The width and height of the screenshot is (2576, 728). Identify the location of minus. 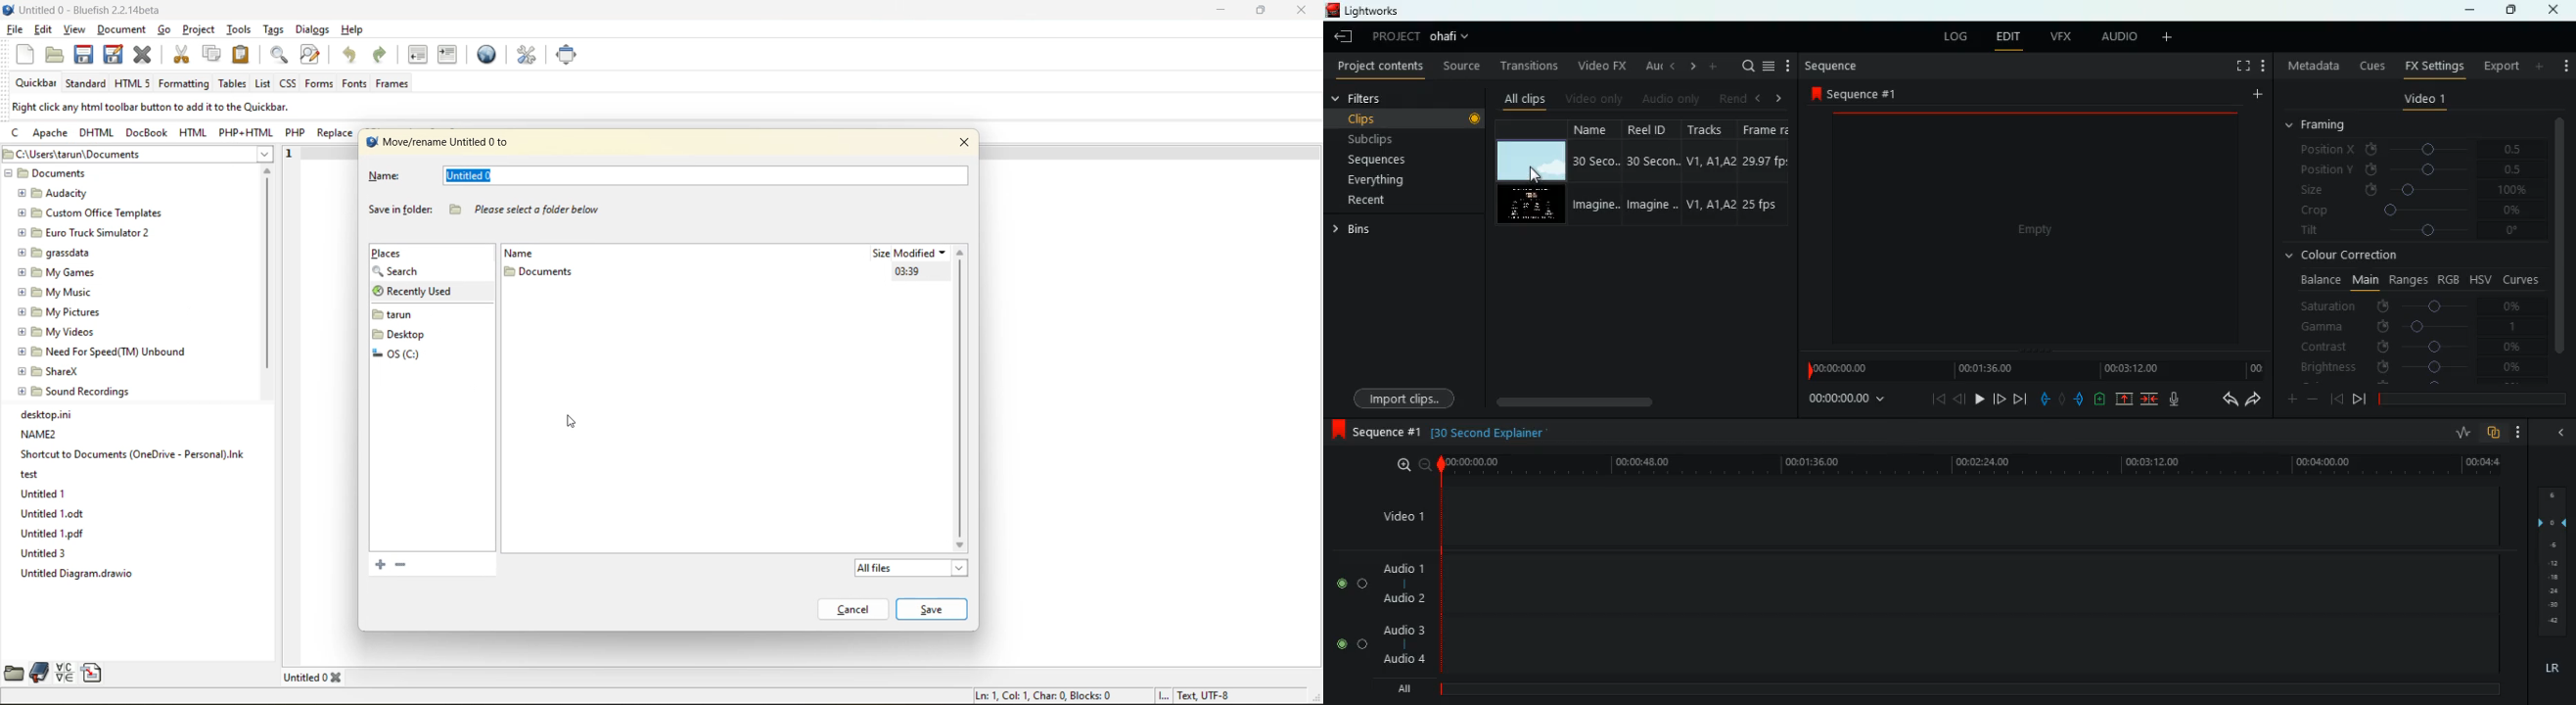
(2313, 399).